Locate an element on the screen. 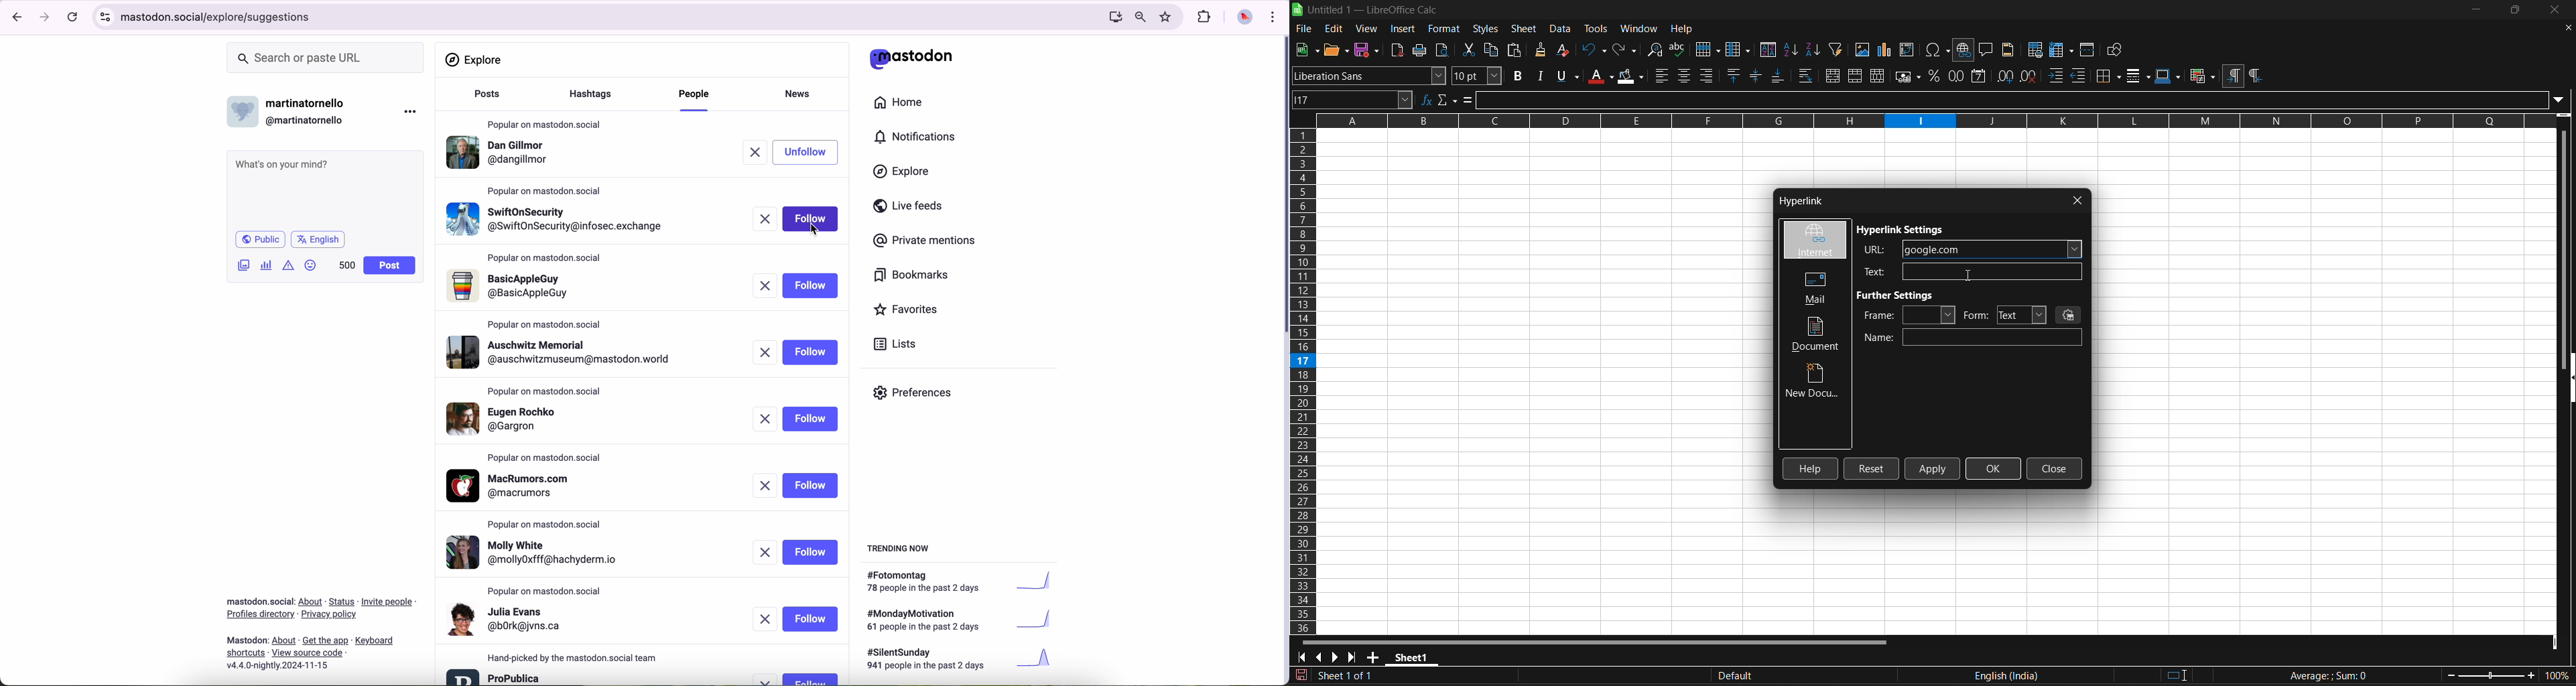 The height and width of the screenshot is (700, 2576). scroll to next sheet  is located at coordinates (1334, 658).